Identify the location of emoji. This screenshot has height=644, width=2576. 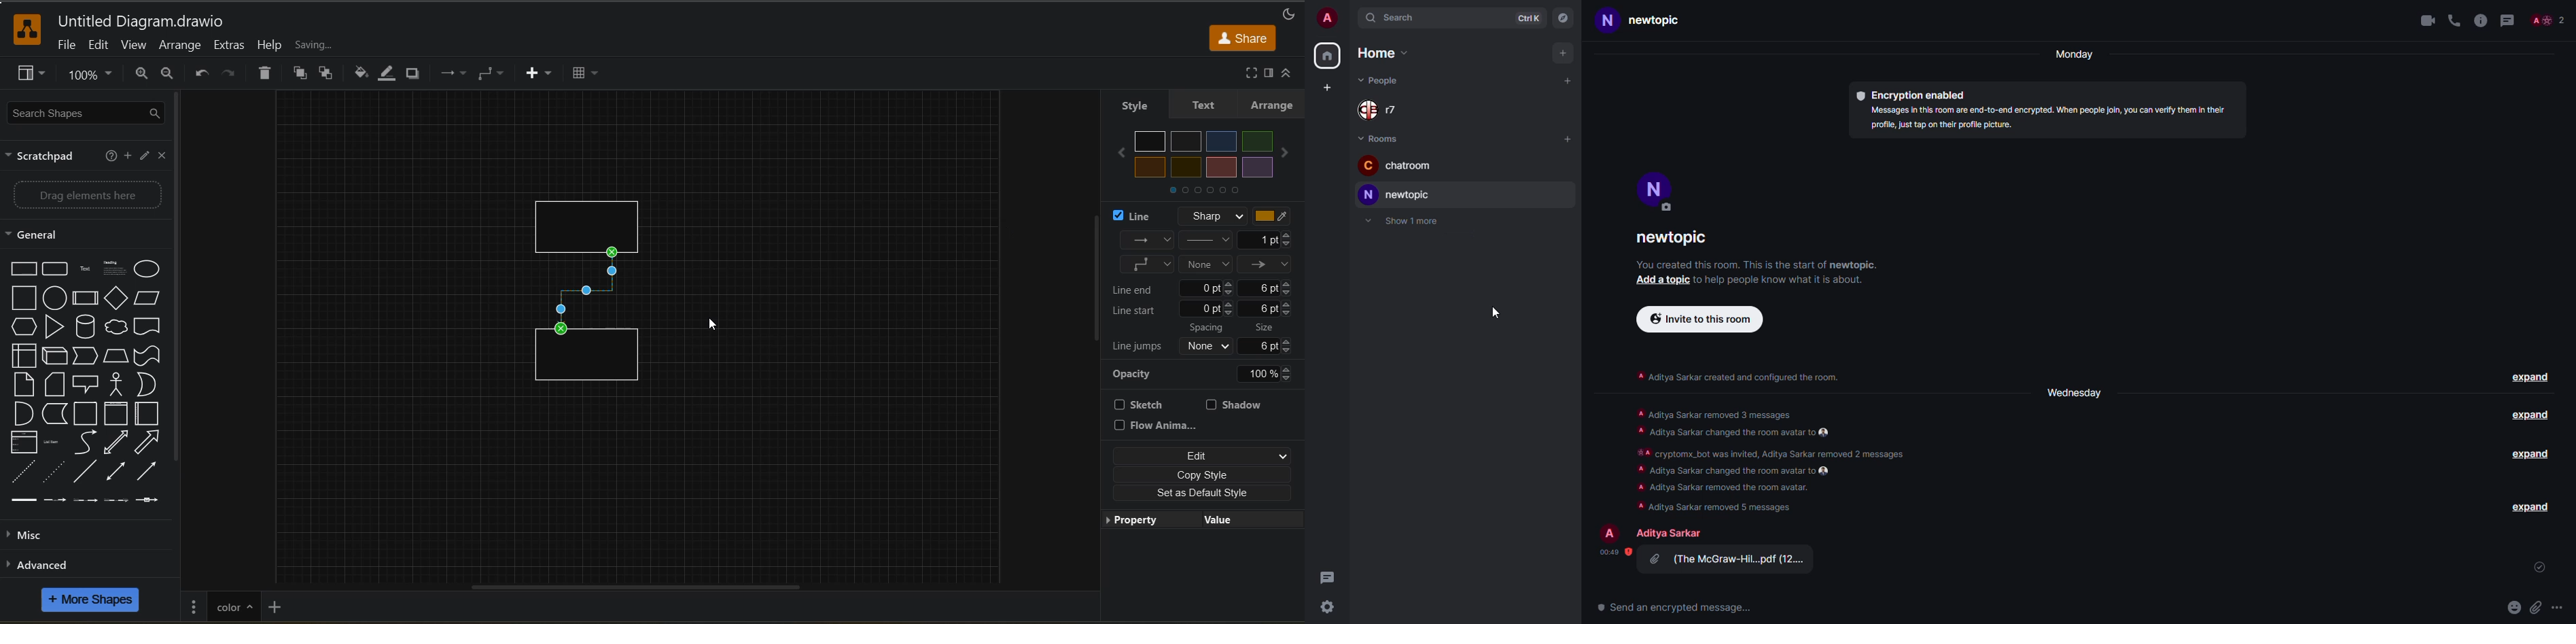
(2515, 607).